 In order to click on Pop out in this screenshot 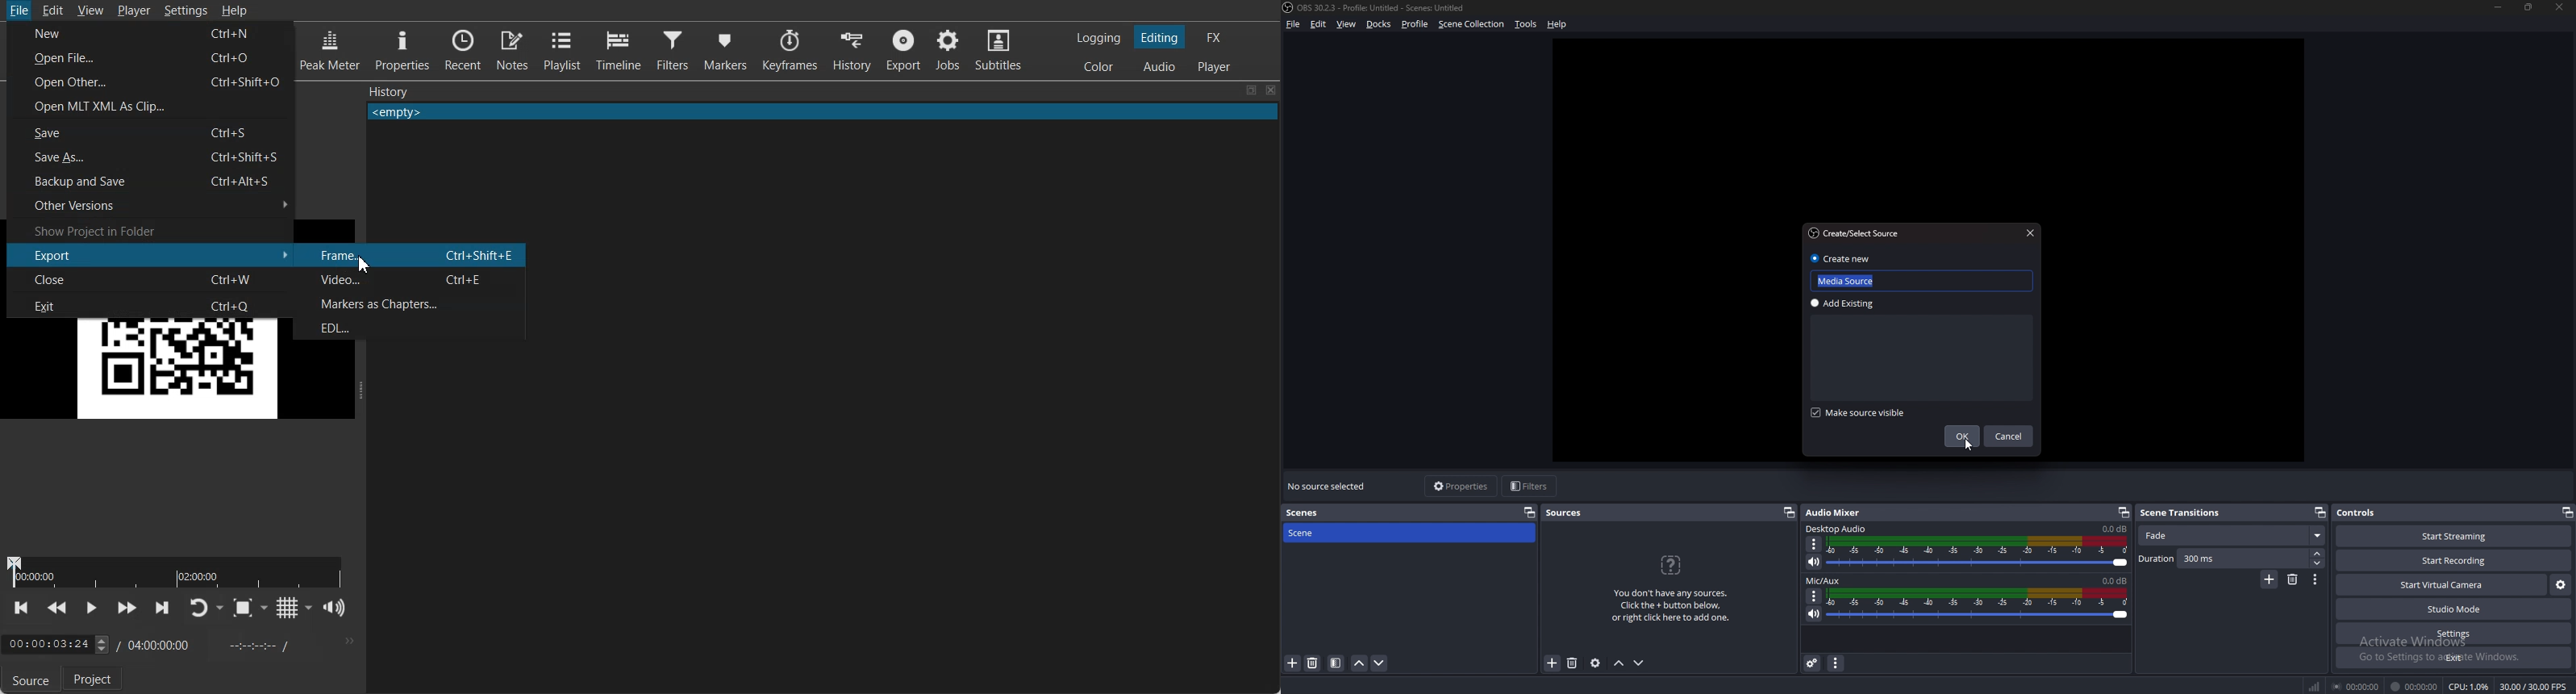, I will do `click(2320, 513)`.